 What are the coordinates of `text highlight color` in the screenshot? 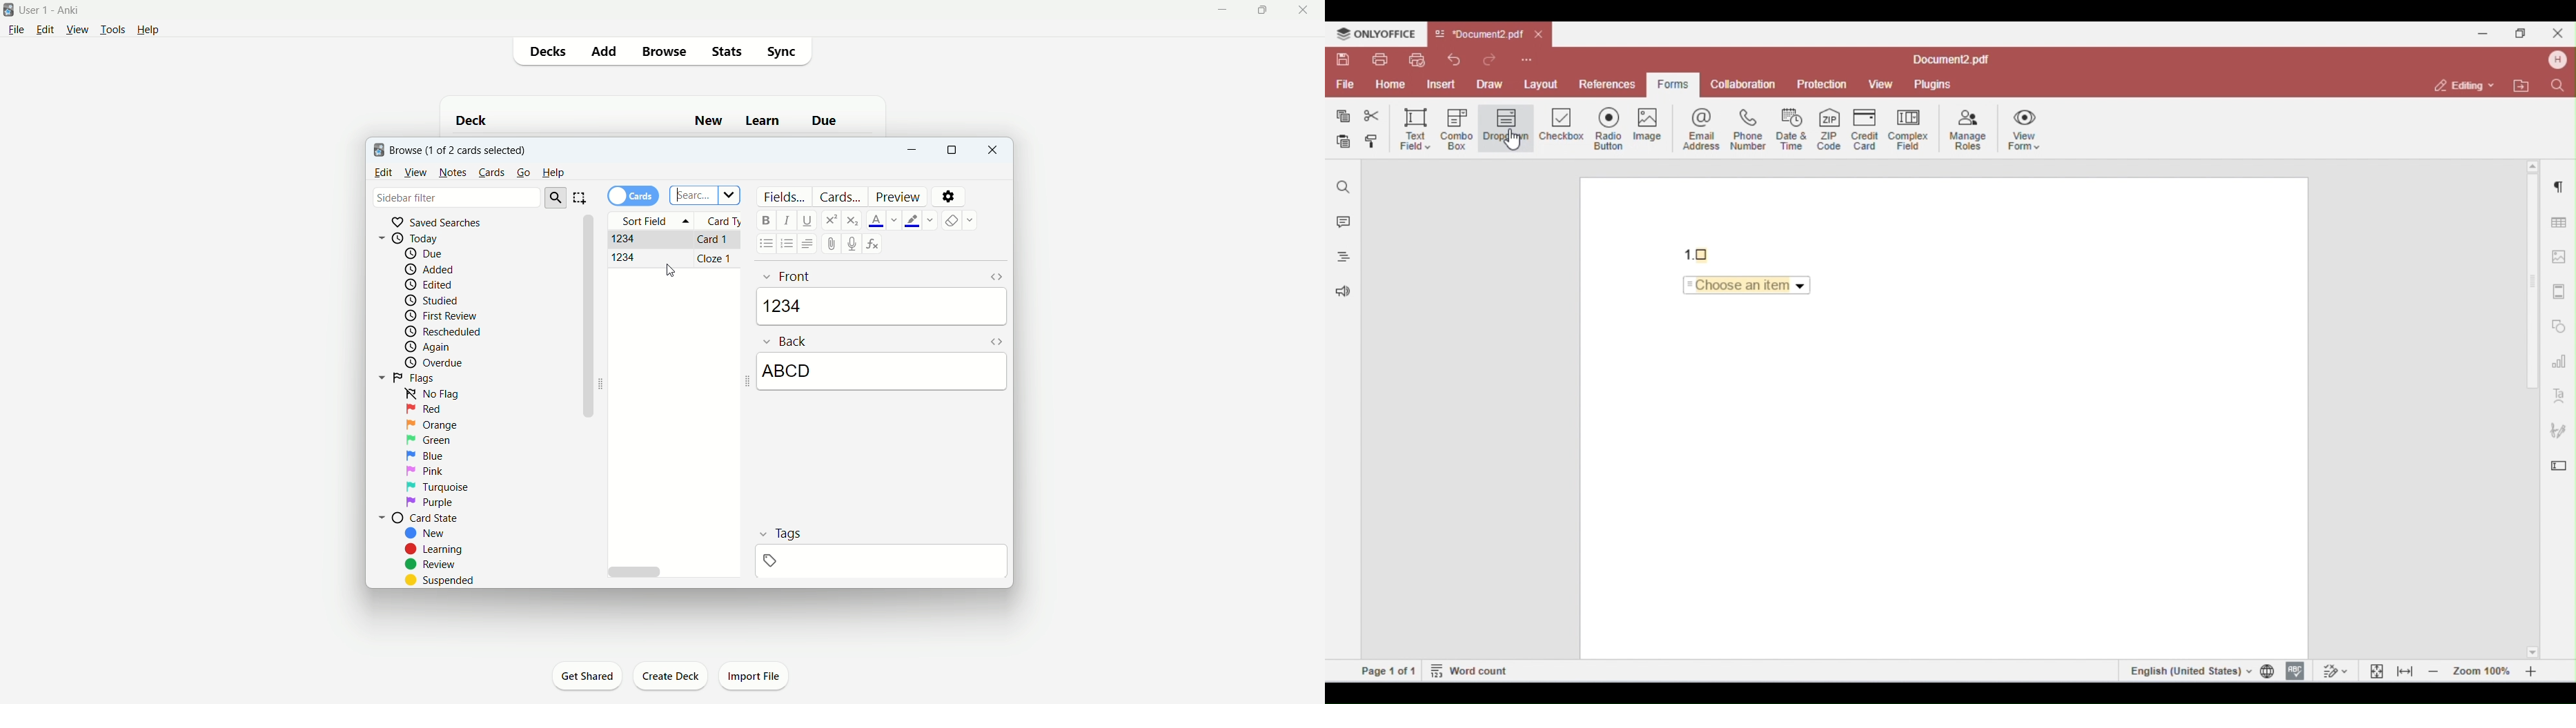 It's located at (920, 220).